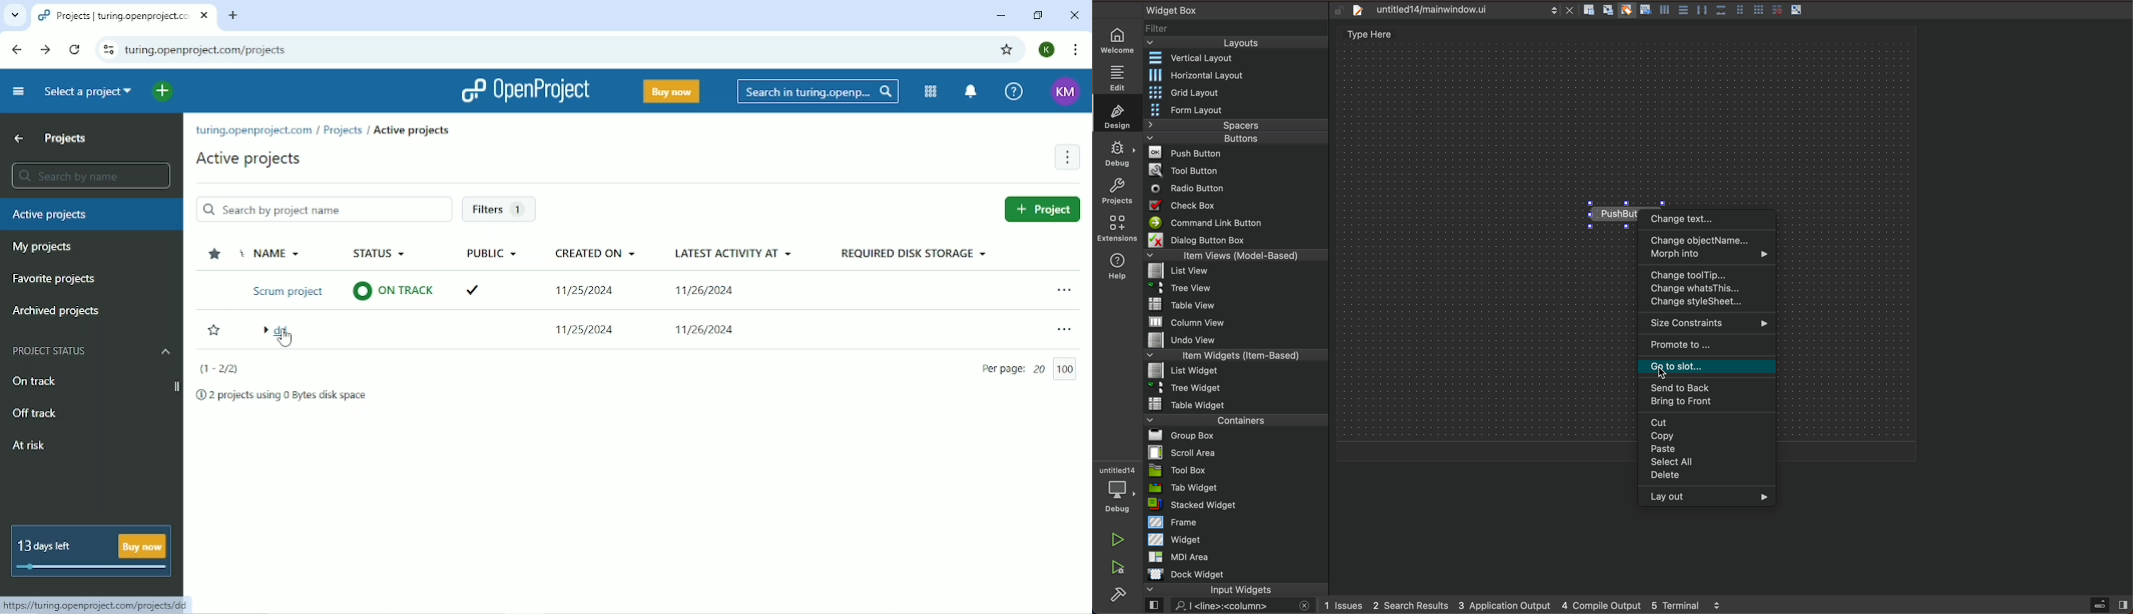 This screenshot has width=2156, height=616. Describe the element at coordinates (1798, 10) in the screenshot. I see `` at that location.